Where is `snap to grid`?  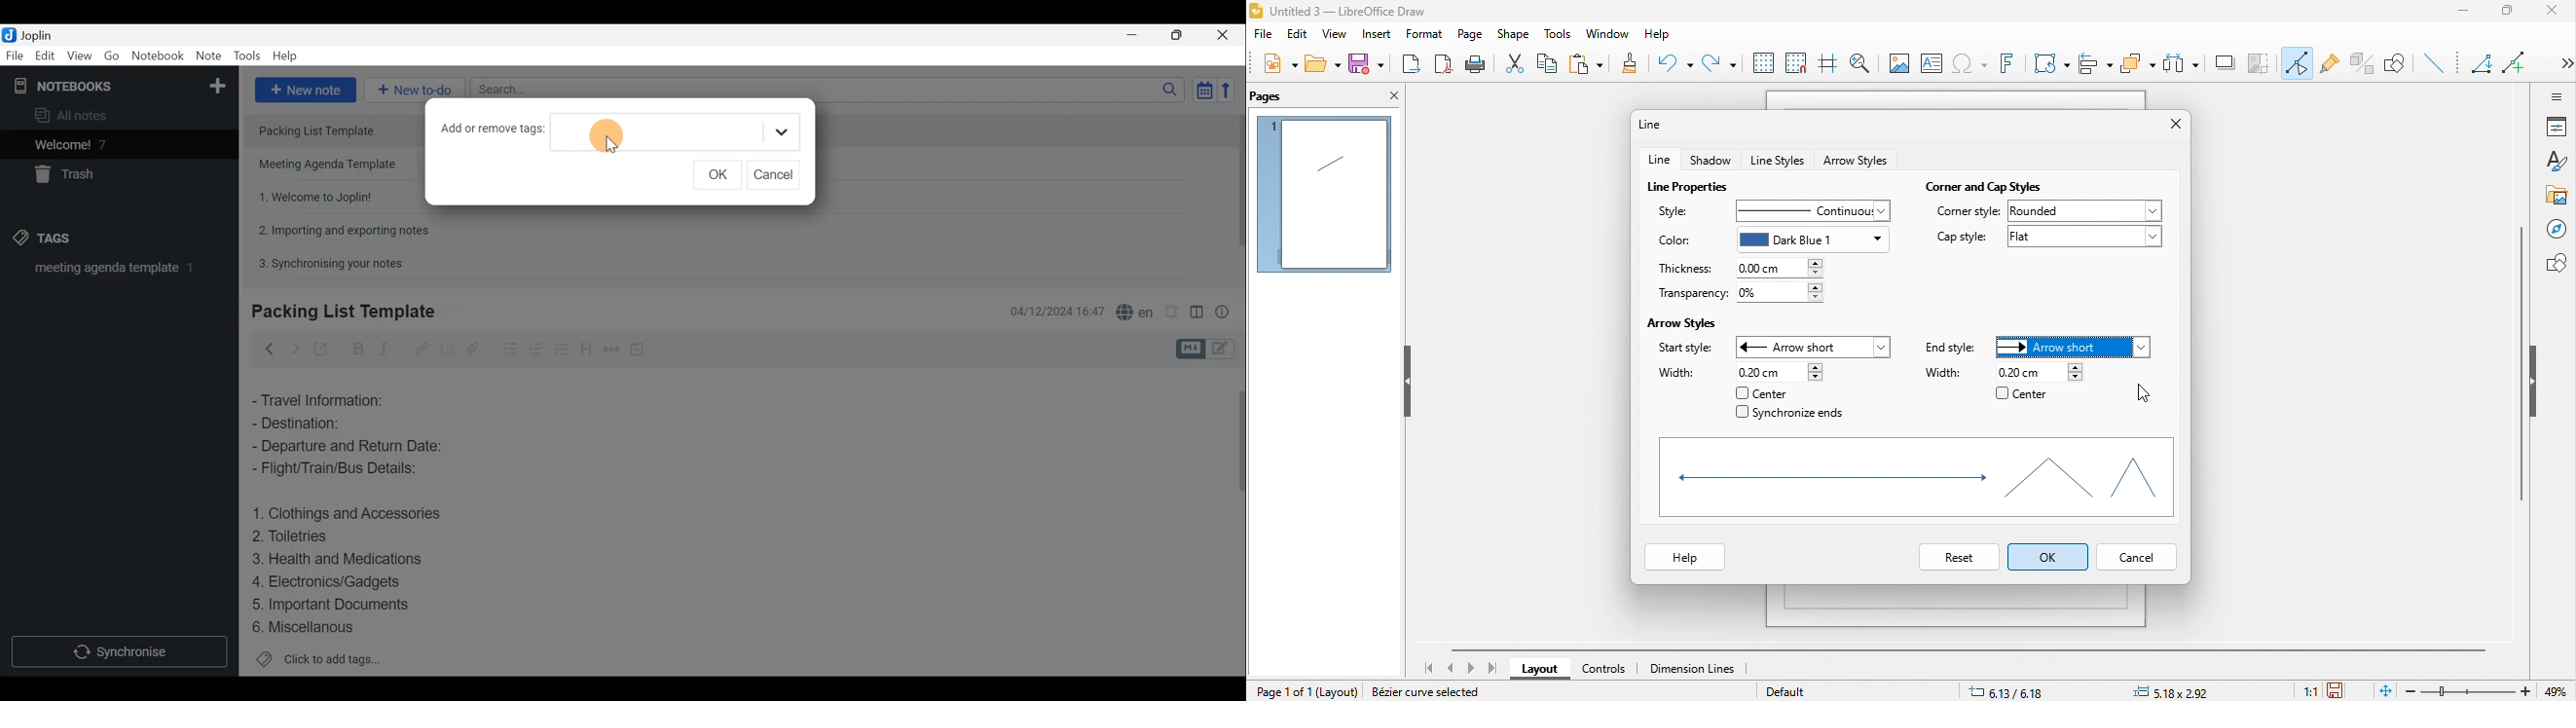 snap to grid is located at coordinates (1795, 63).